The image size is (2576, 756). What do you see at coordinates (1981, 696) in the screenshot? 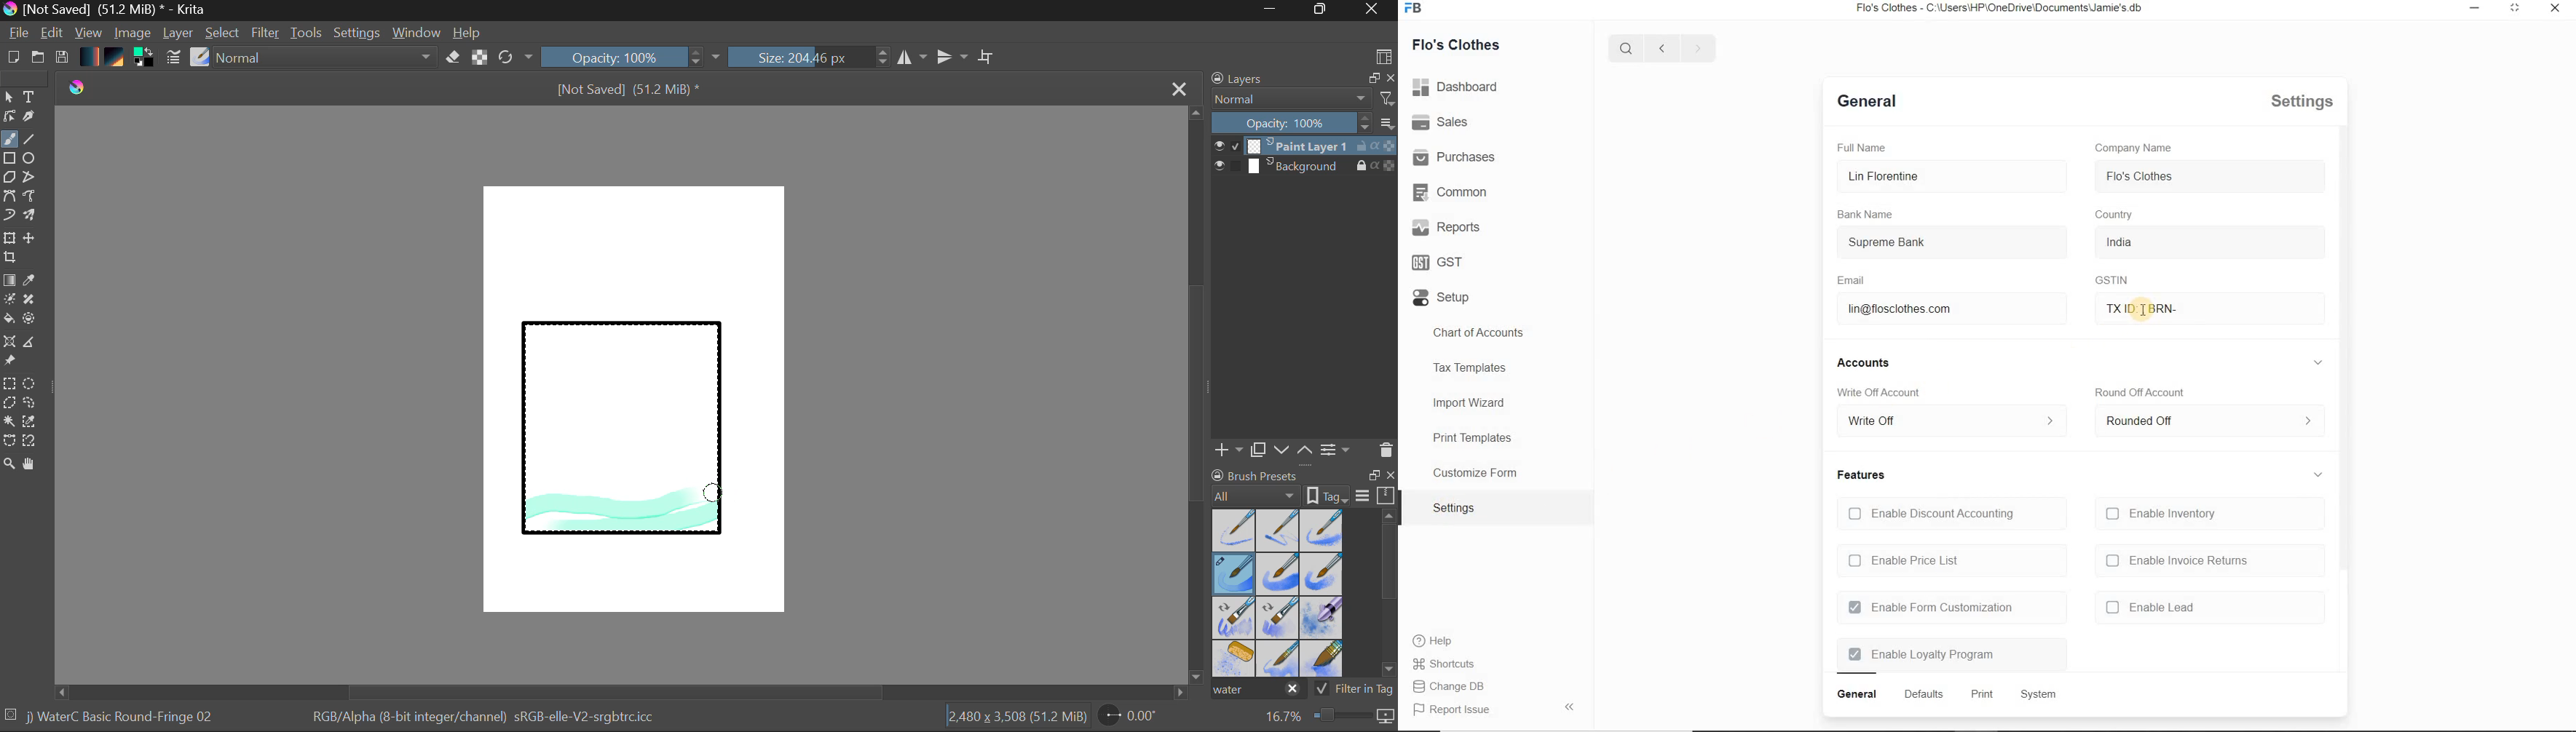
I see `print` at bounding box center [1981, 696].